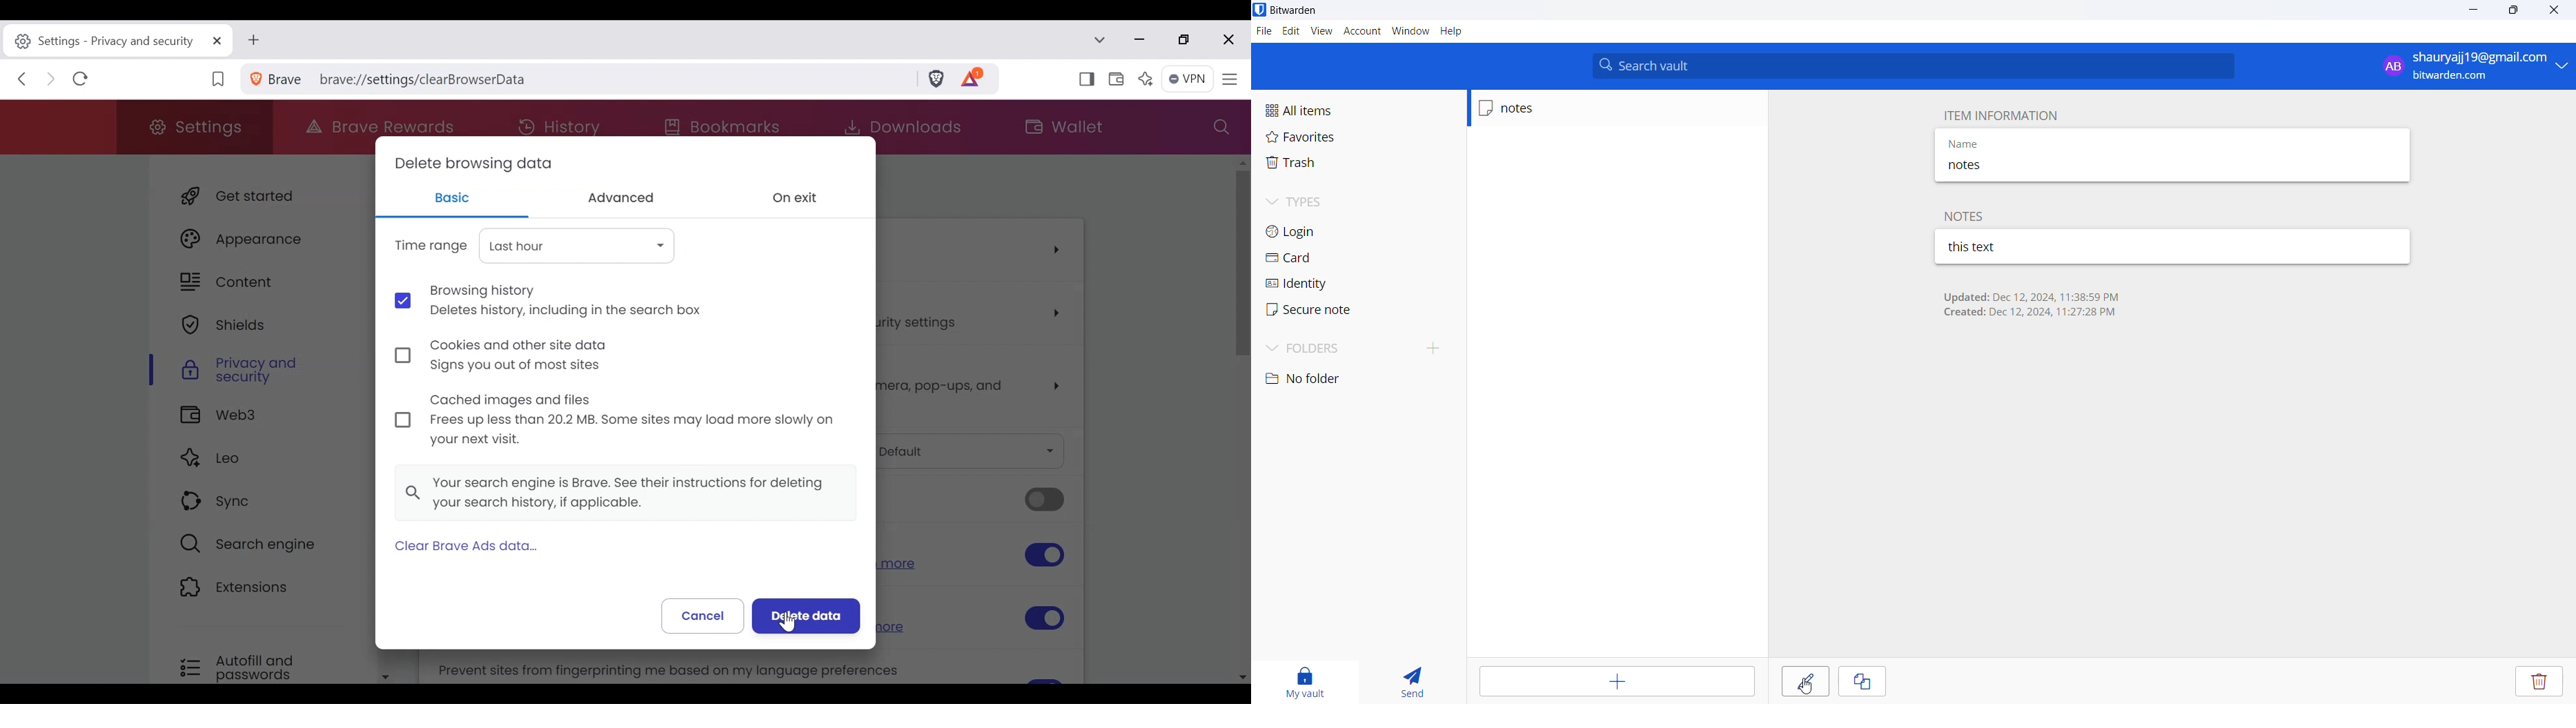 The width and height of the screenshot is (2576, 728). Describe the element at coordinates (1318, 379) in the screenshot. I see `no folder` at that location.